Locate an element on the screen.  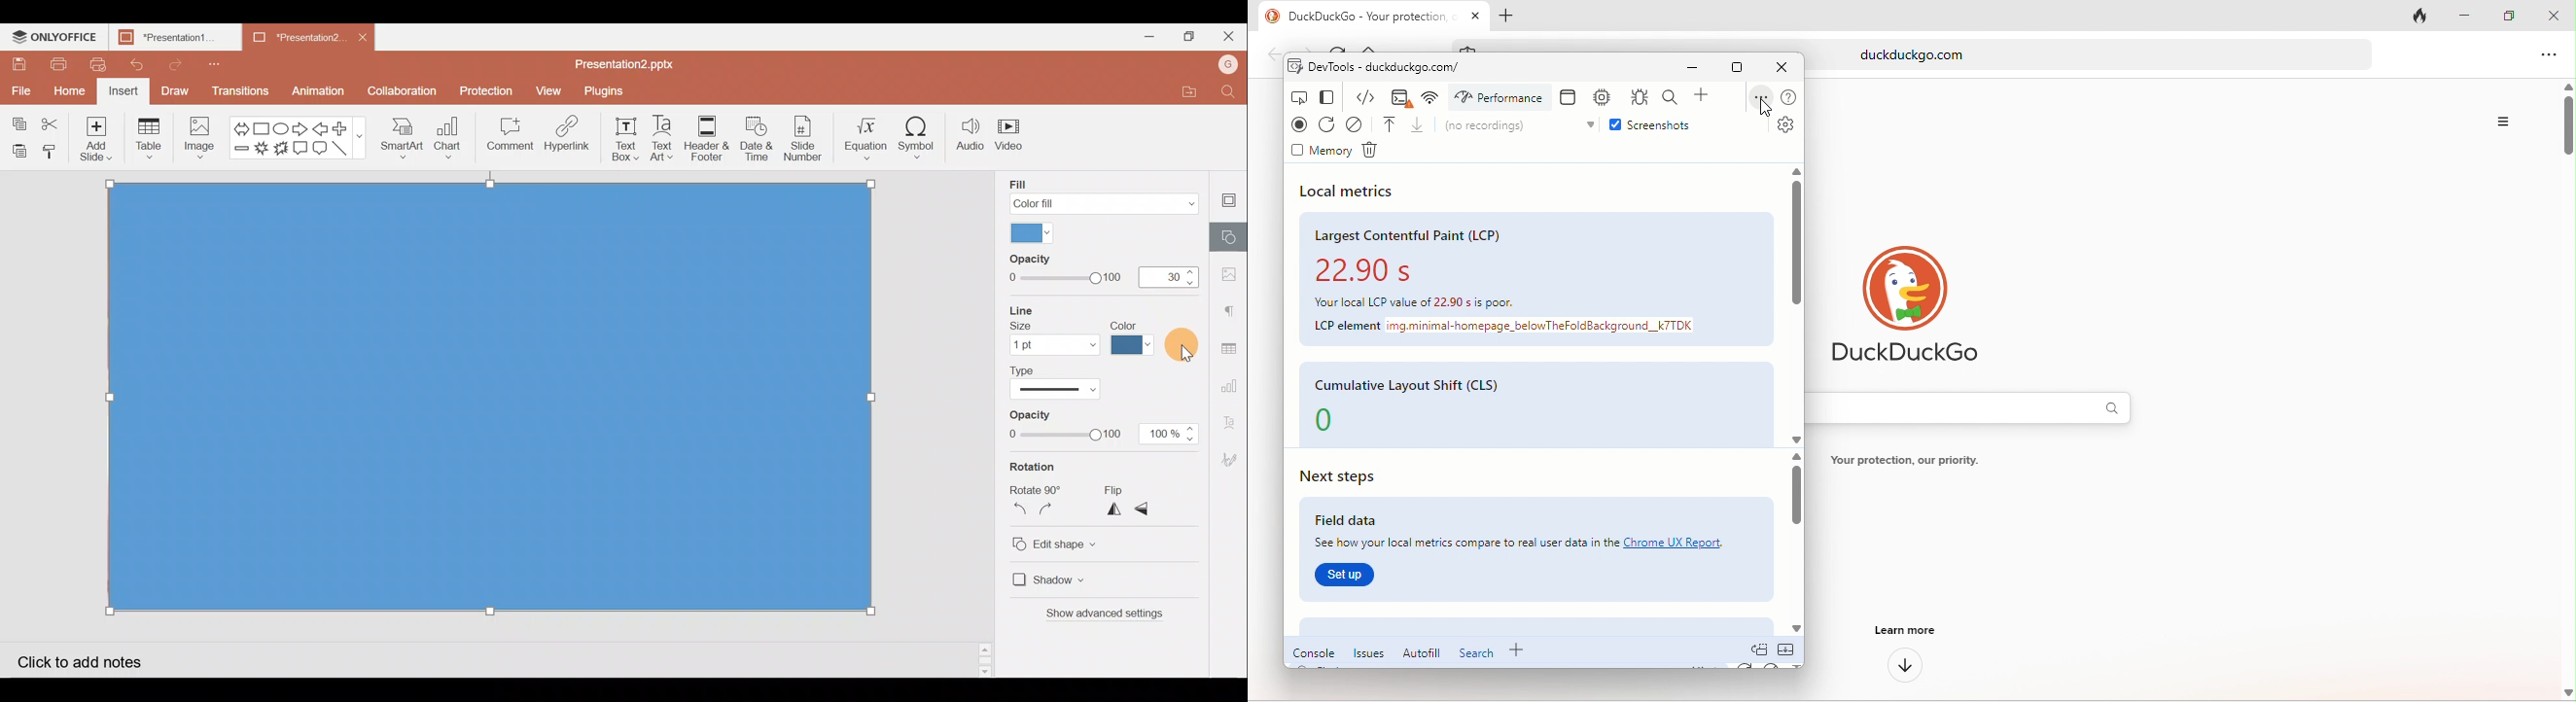
Table settings is located at coordinates (1233, 341).